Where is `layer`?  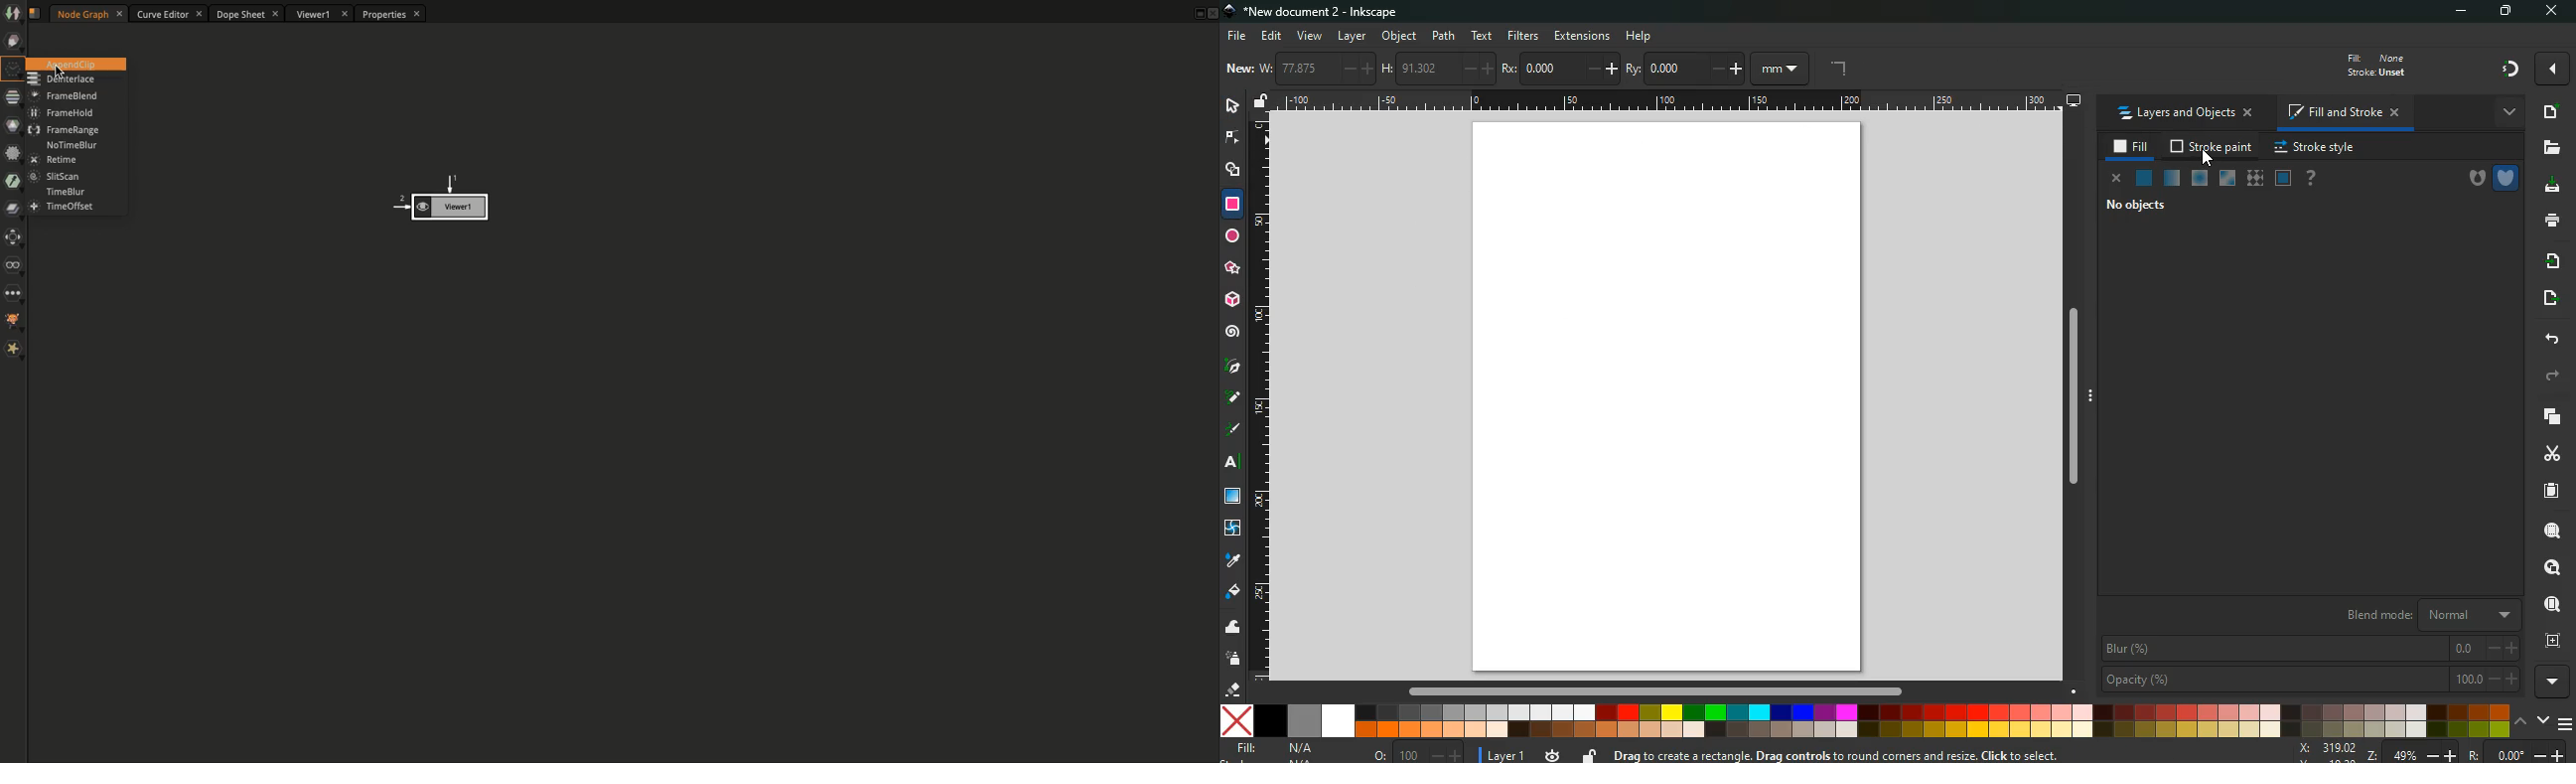
layer is located at coordinates (1356, 36).